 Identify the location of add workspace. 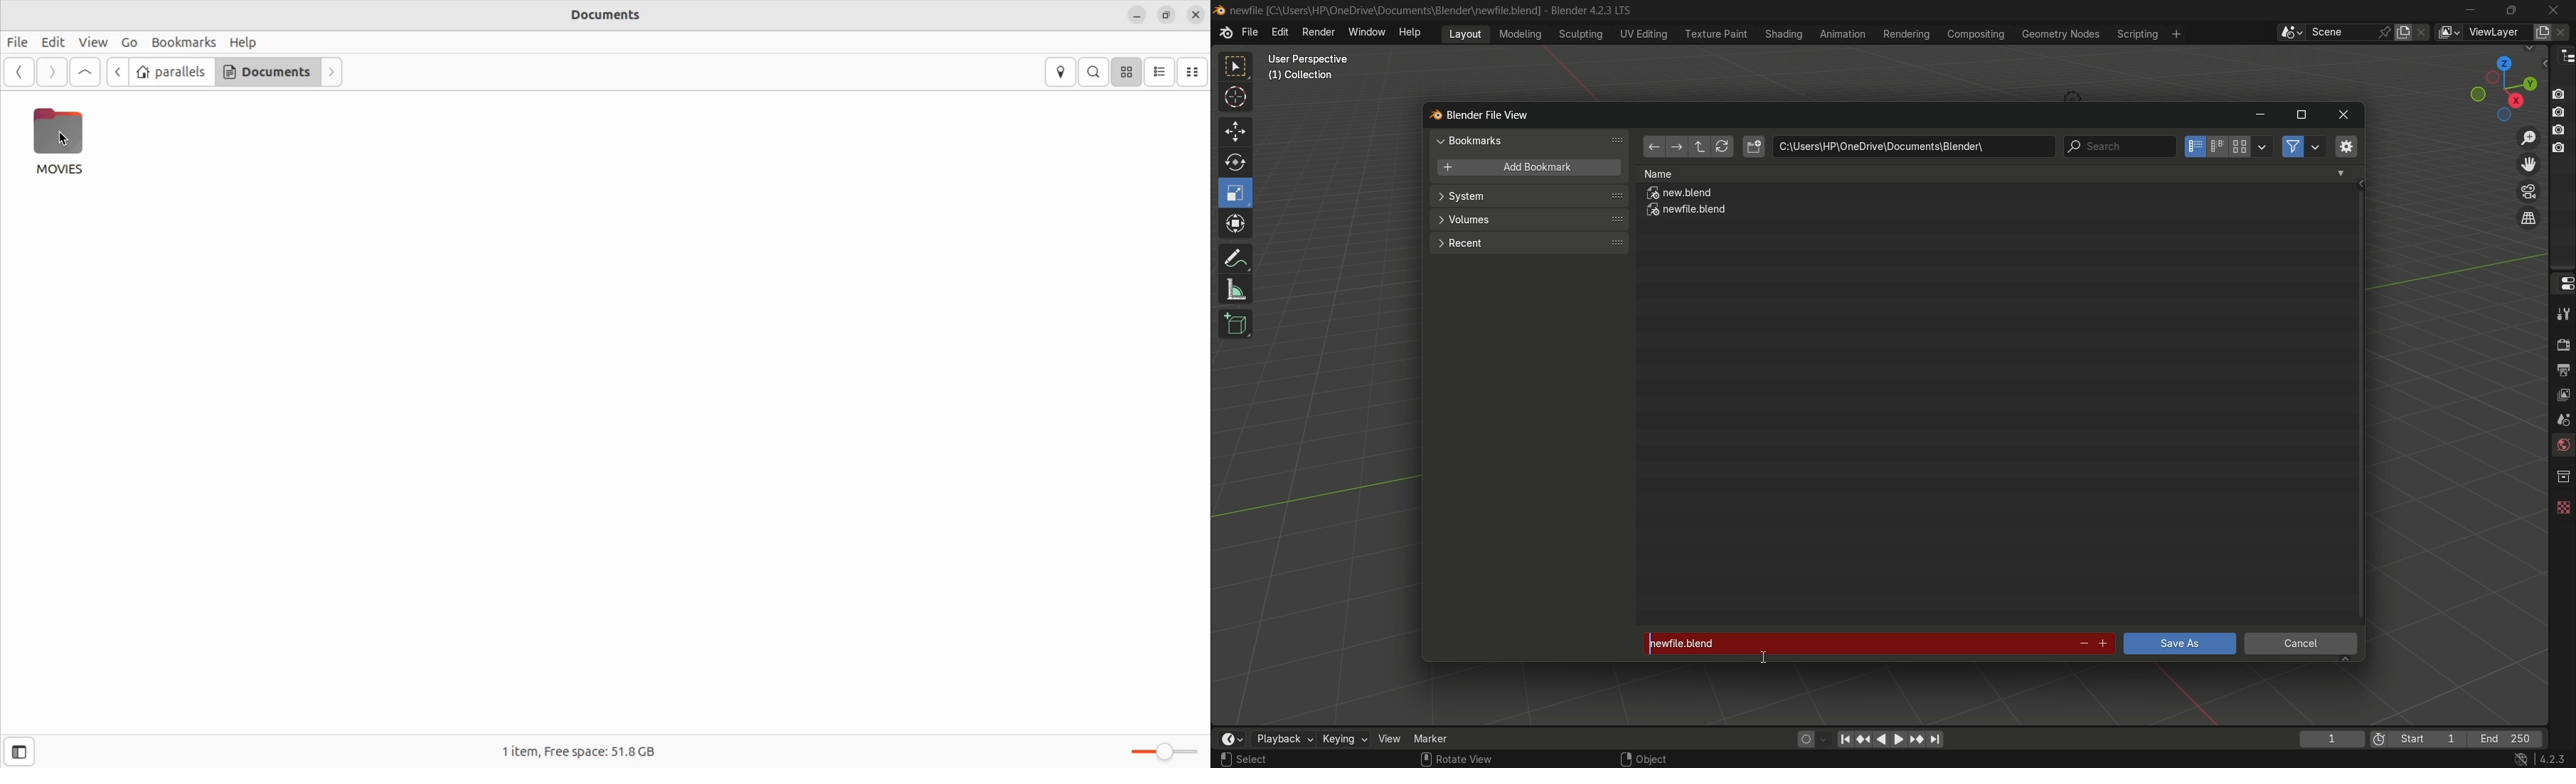
(2175, 33).